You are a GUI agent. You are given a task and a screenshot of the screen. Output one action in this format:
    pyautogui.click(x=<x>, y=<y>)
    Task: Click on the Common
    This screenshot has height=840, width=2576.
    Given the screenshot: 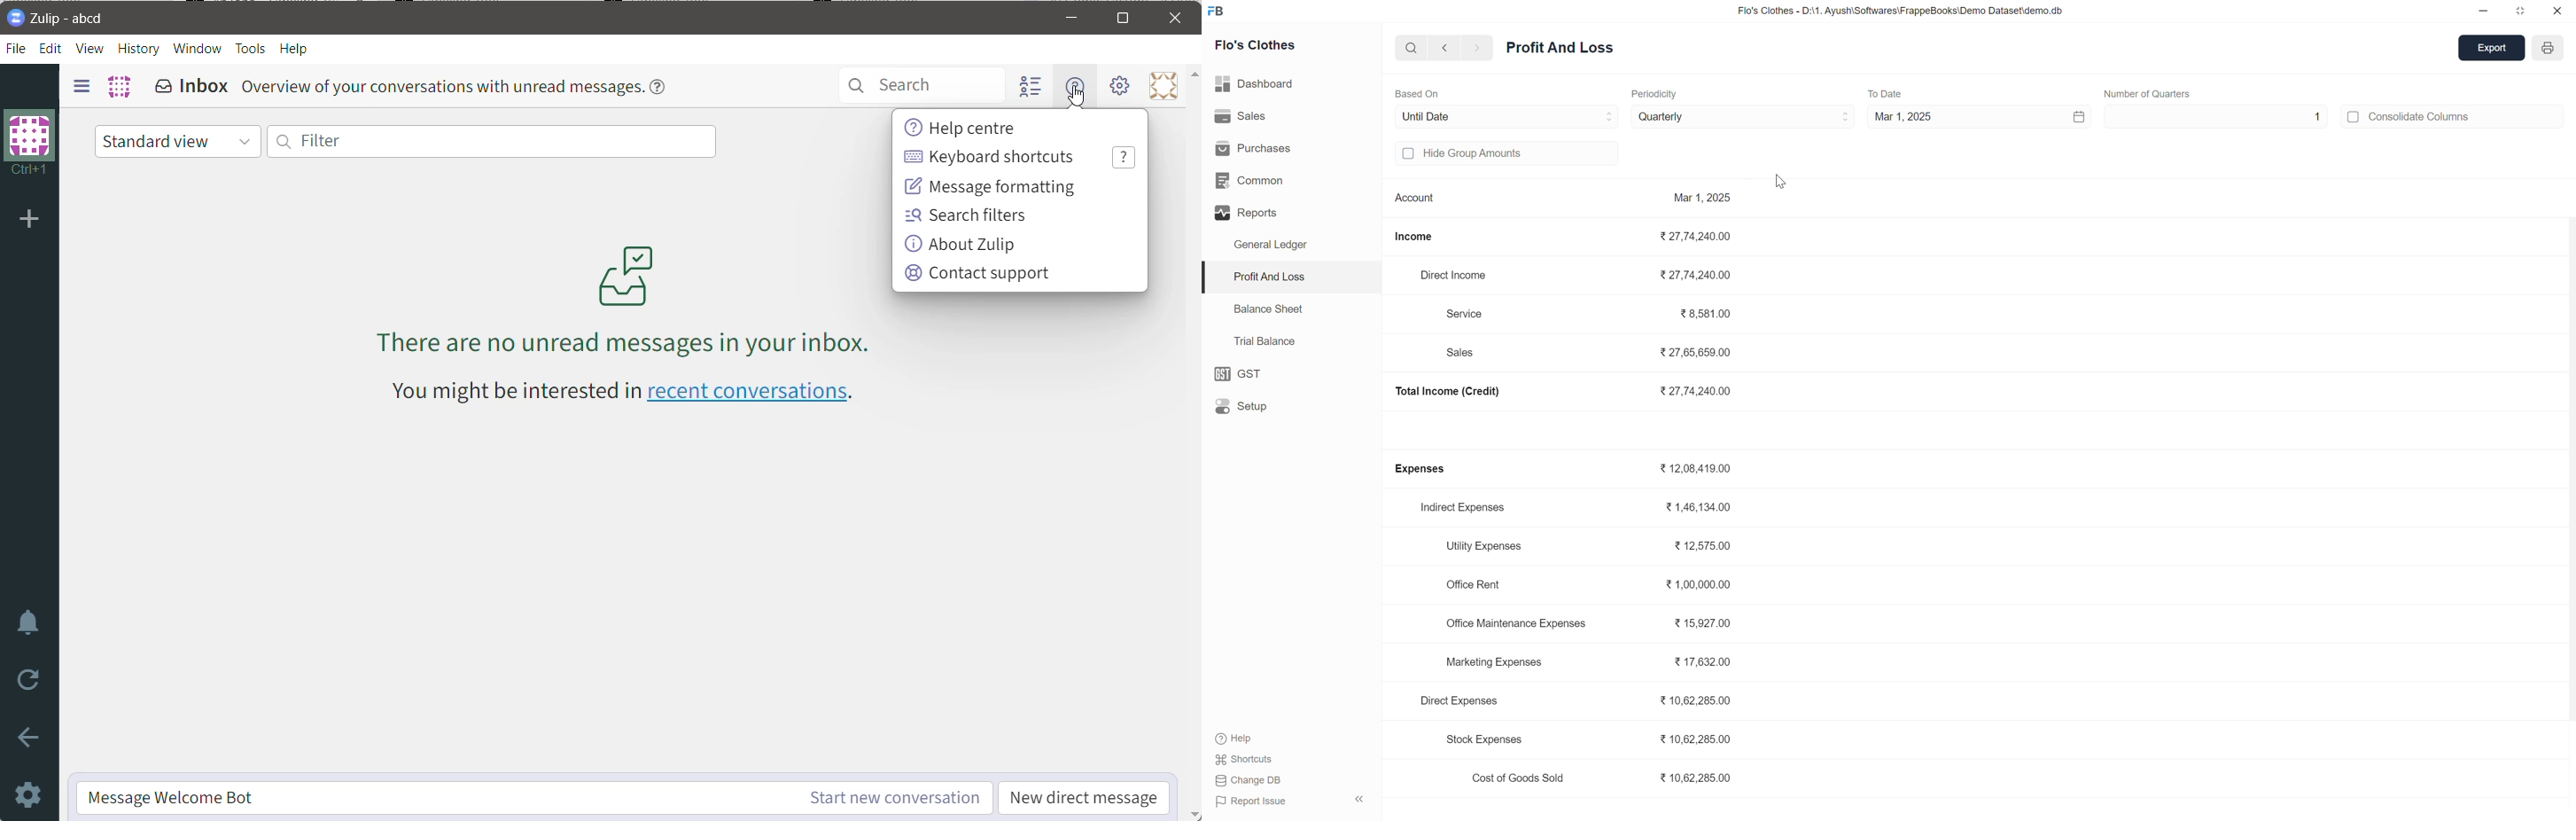 What is the action you would take?
    pyautogui.click(x=1256, y=181)
    